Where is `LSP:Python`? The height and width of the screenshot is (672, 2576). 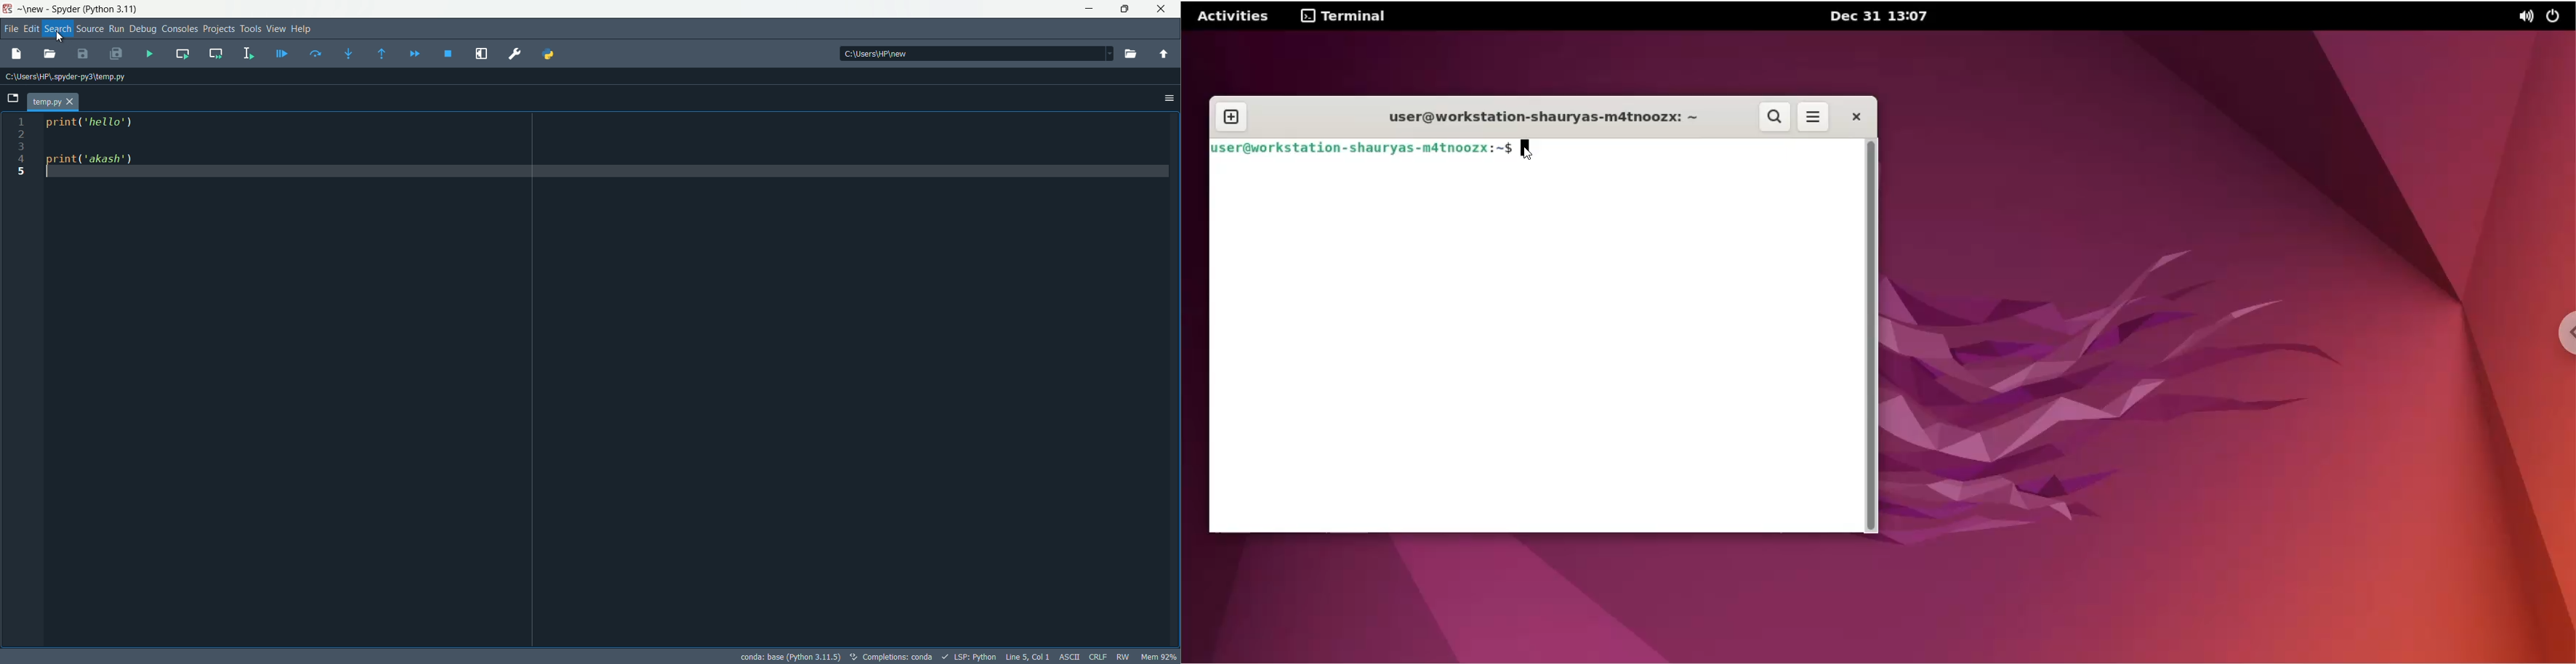
LSP:Python is located at coordinates (973, 657).